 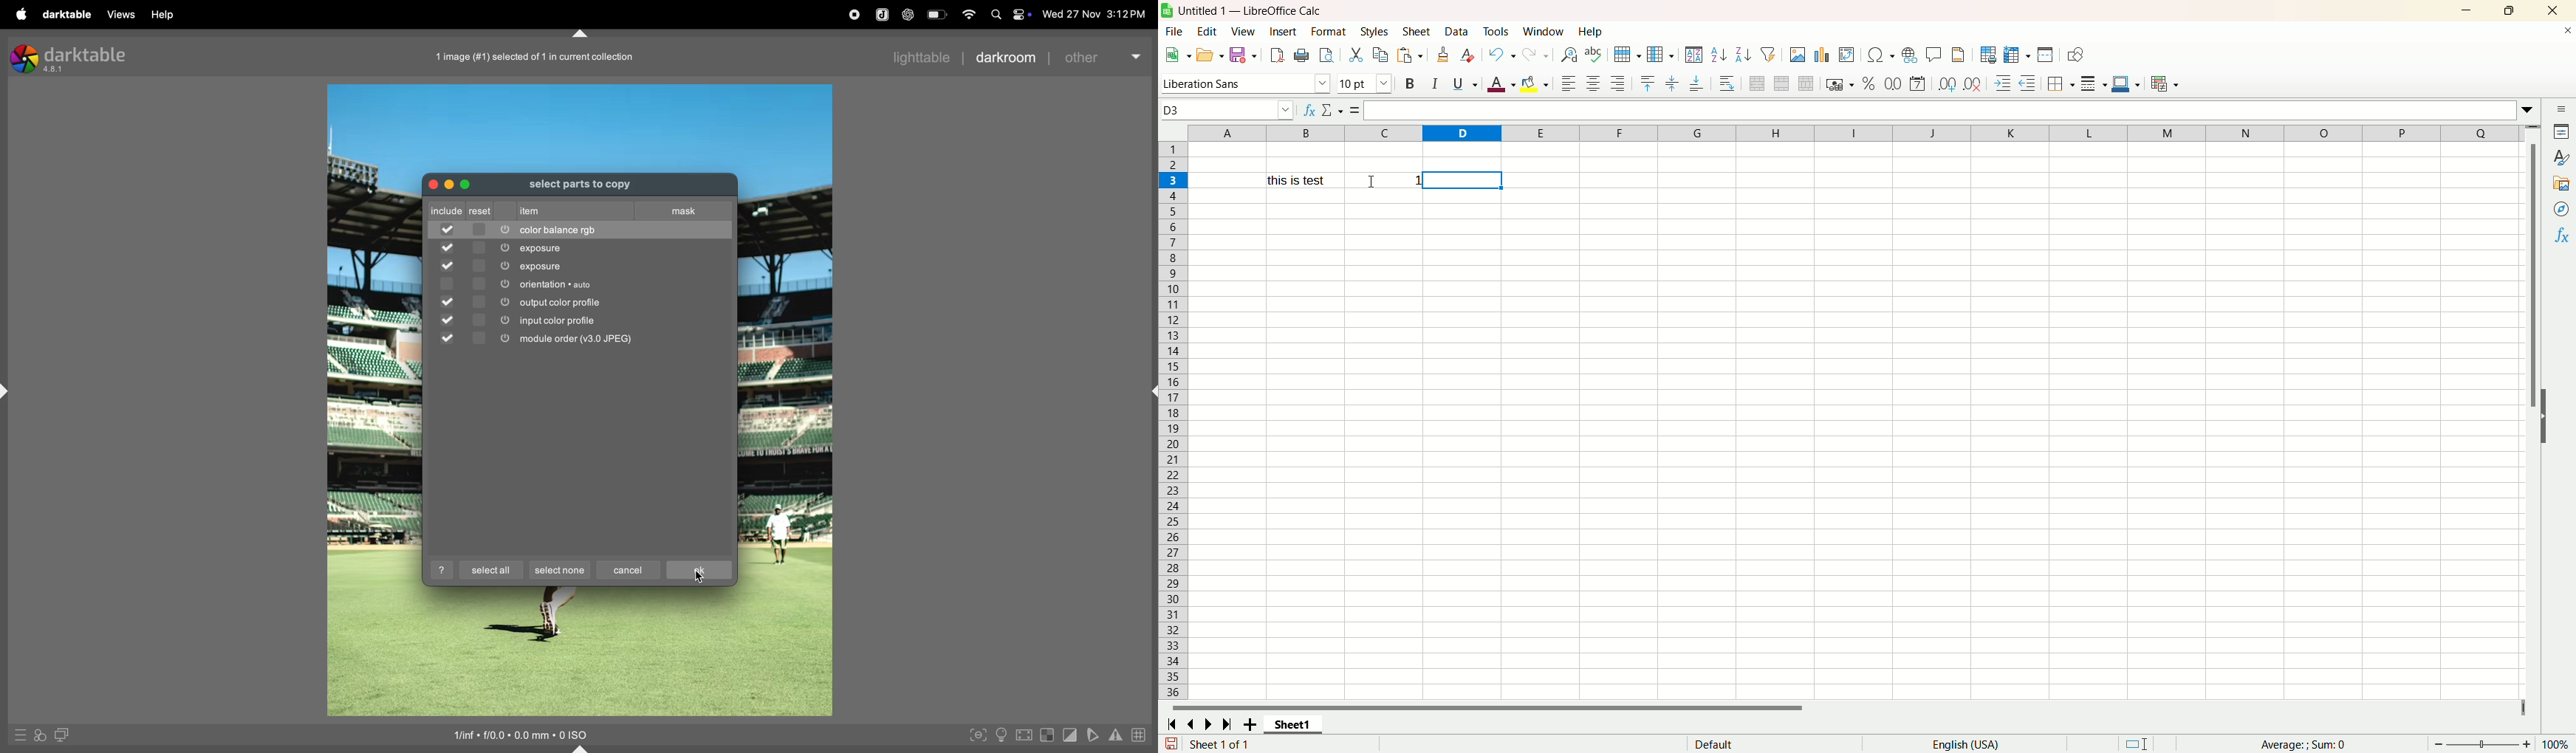 What do you see at coordinates (1846, 53) in the screenshot?
I see `pivot table` at bounding box center [1846, 53].